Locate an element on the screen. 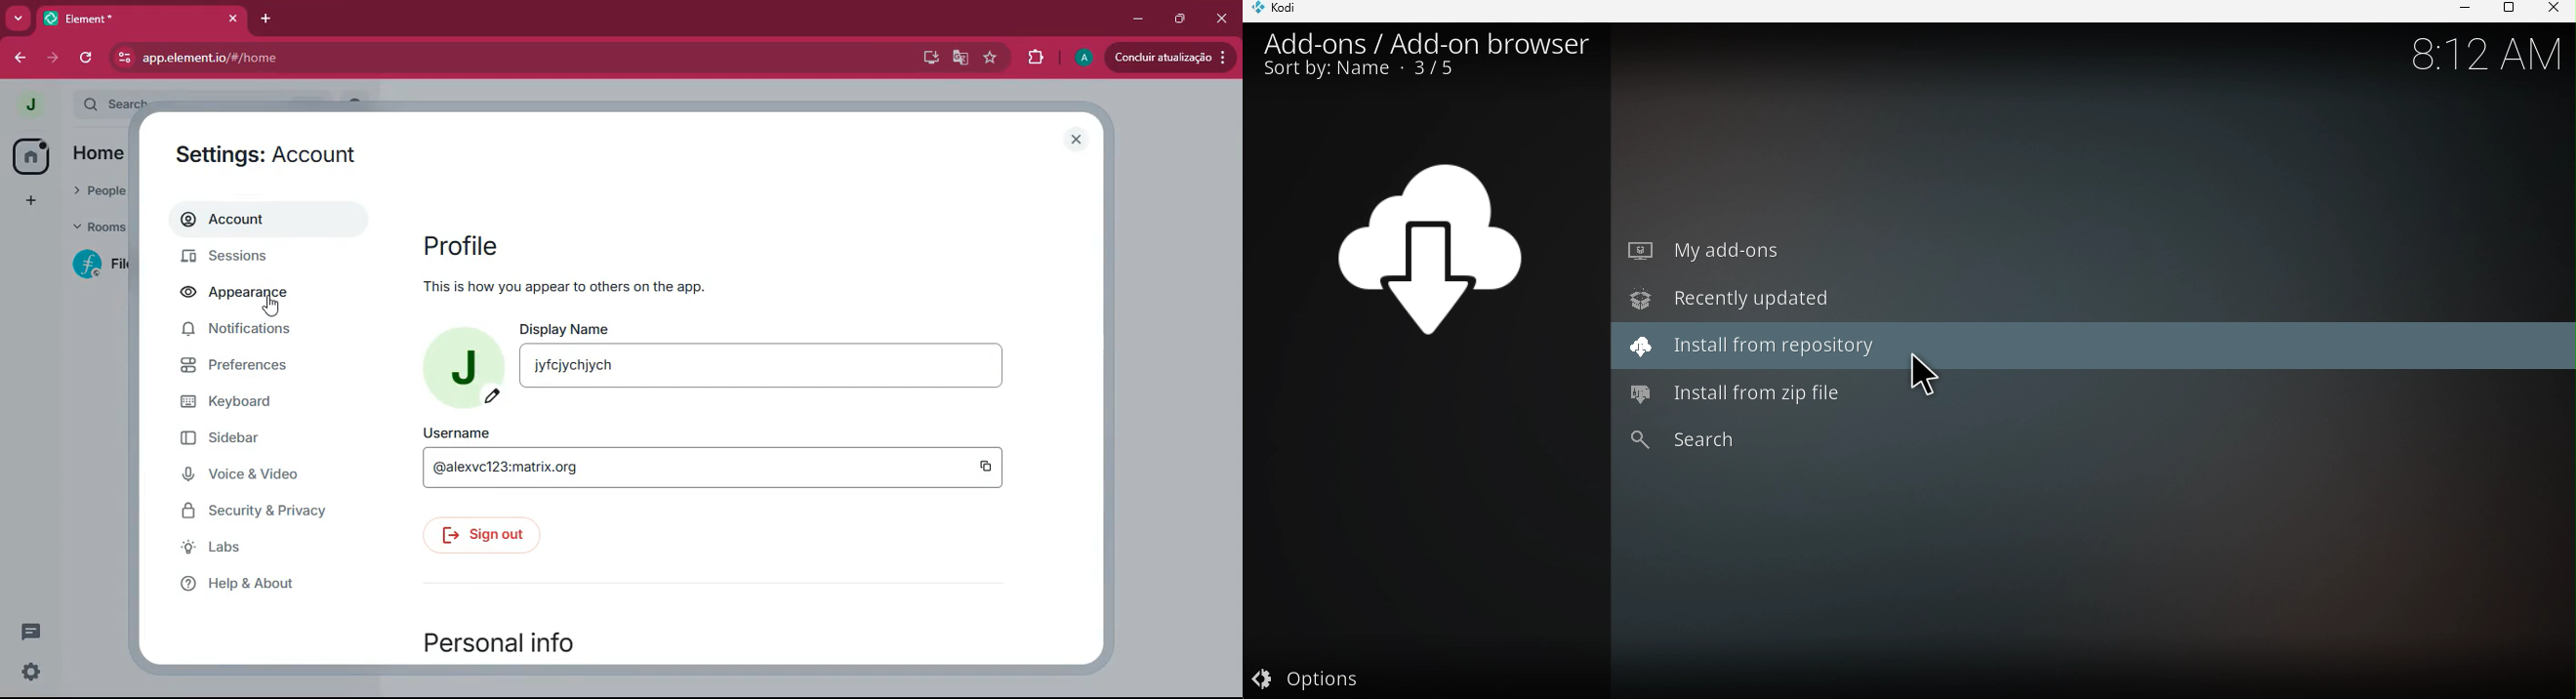 The width and height of the screenshot is (2576, 700). profile picture is located at coordinates (29, 102).